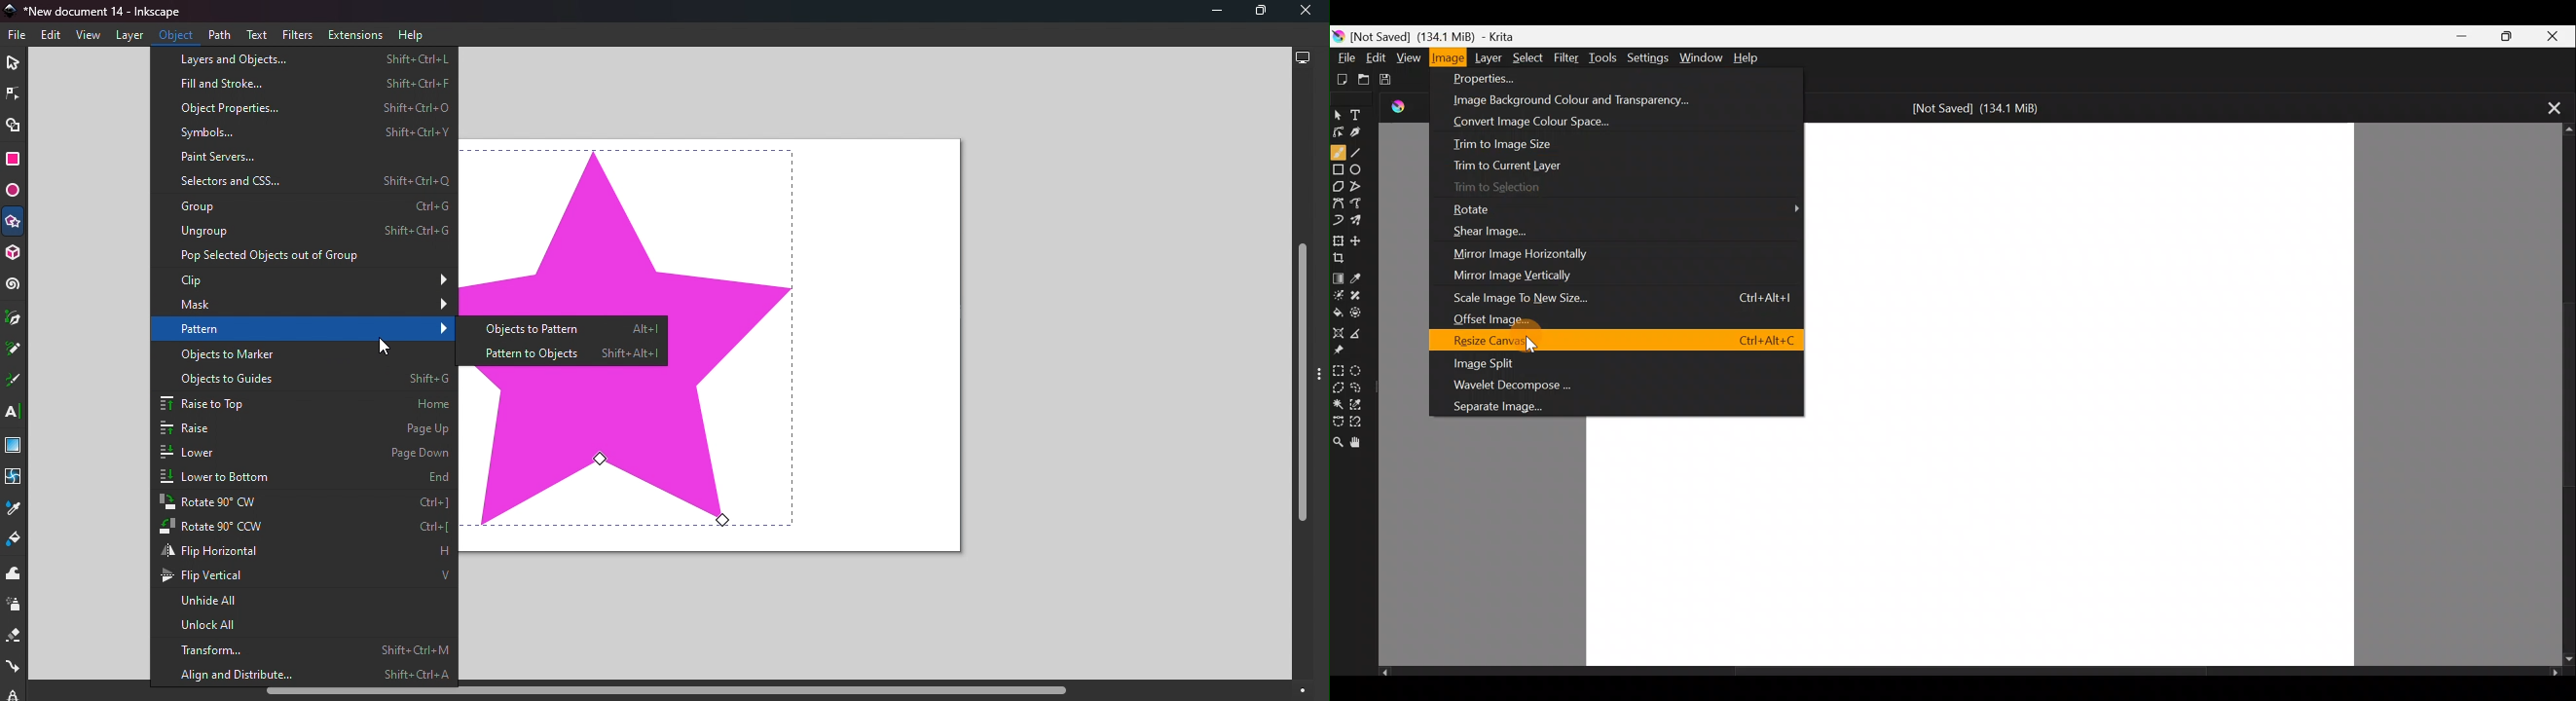  I want to click on 3D box tool, so click(16, 253).